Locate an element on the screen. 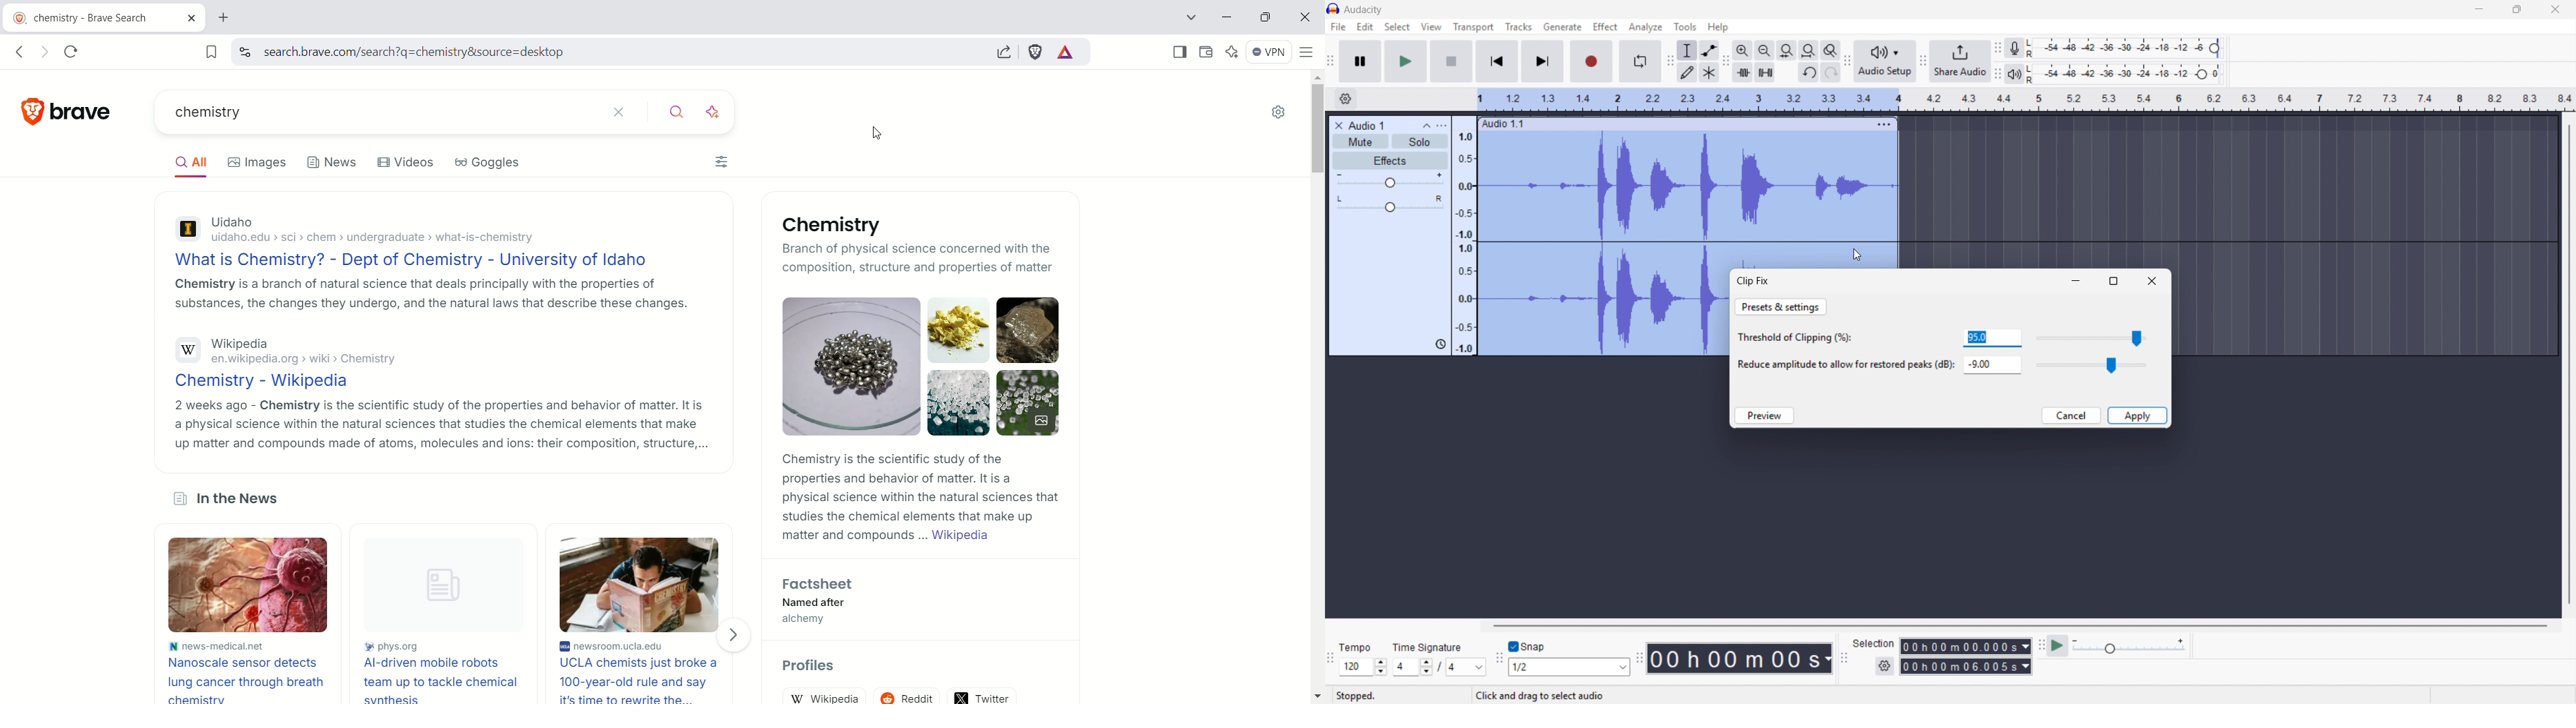 Image resolution: width=2576 pixels, height=728 pixels. Envelope tool is located at coordinates (1709, 50).